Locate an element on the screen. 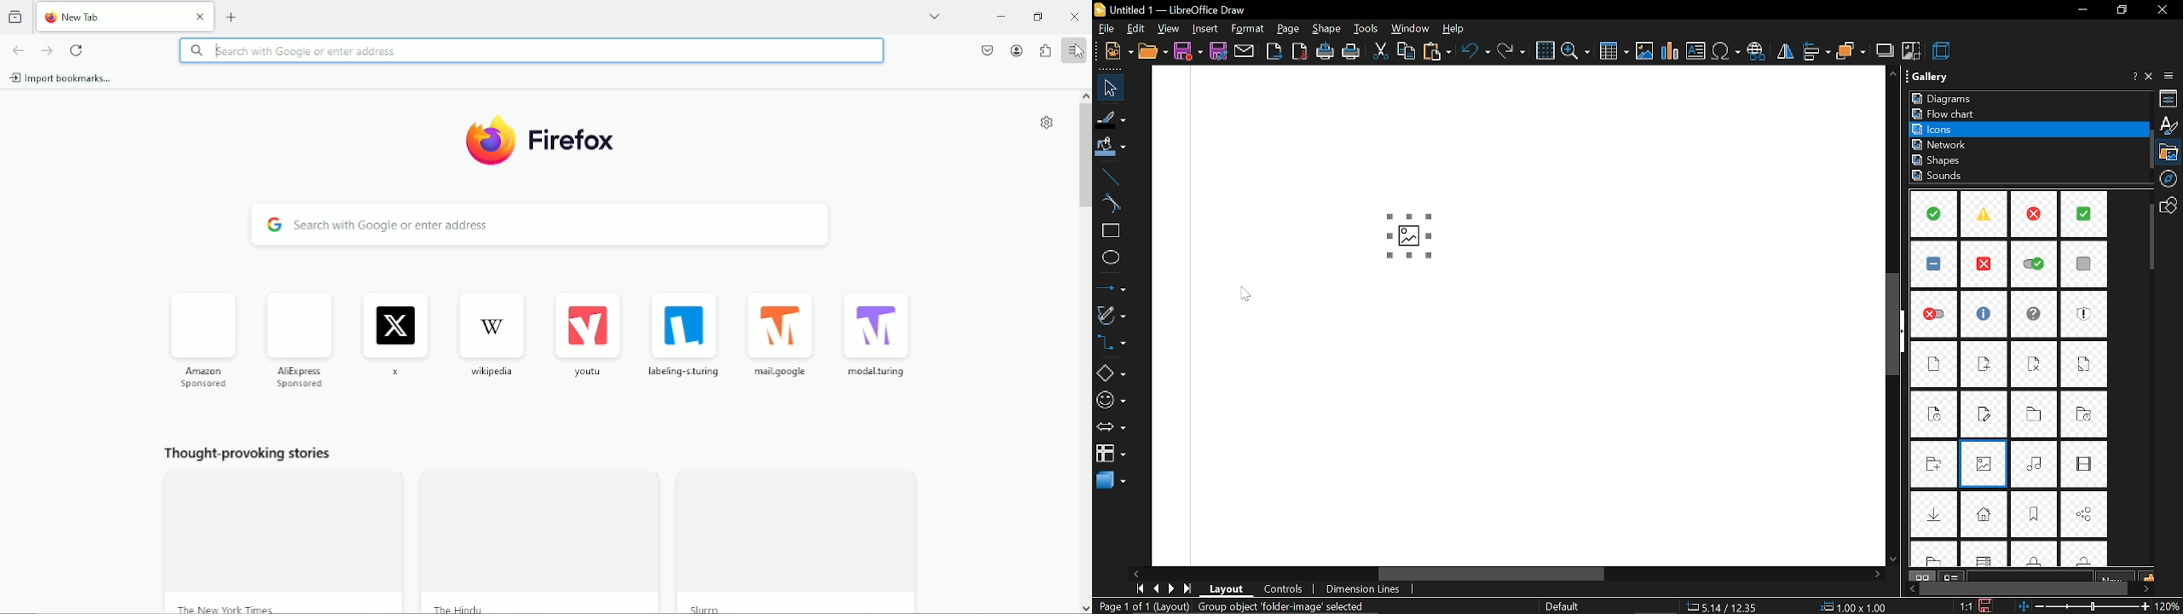  3d effect is located at coordinates (1943, 51).